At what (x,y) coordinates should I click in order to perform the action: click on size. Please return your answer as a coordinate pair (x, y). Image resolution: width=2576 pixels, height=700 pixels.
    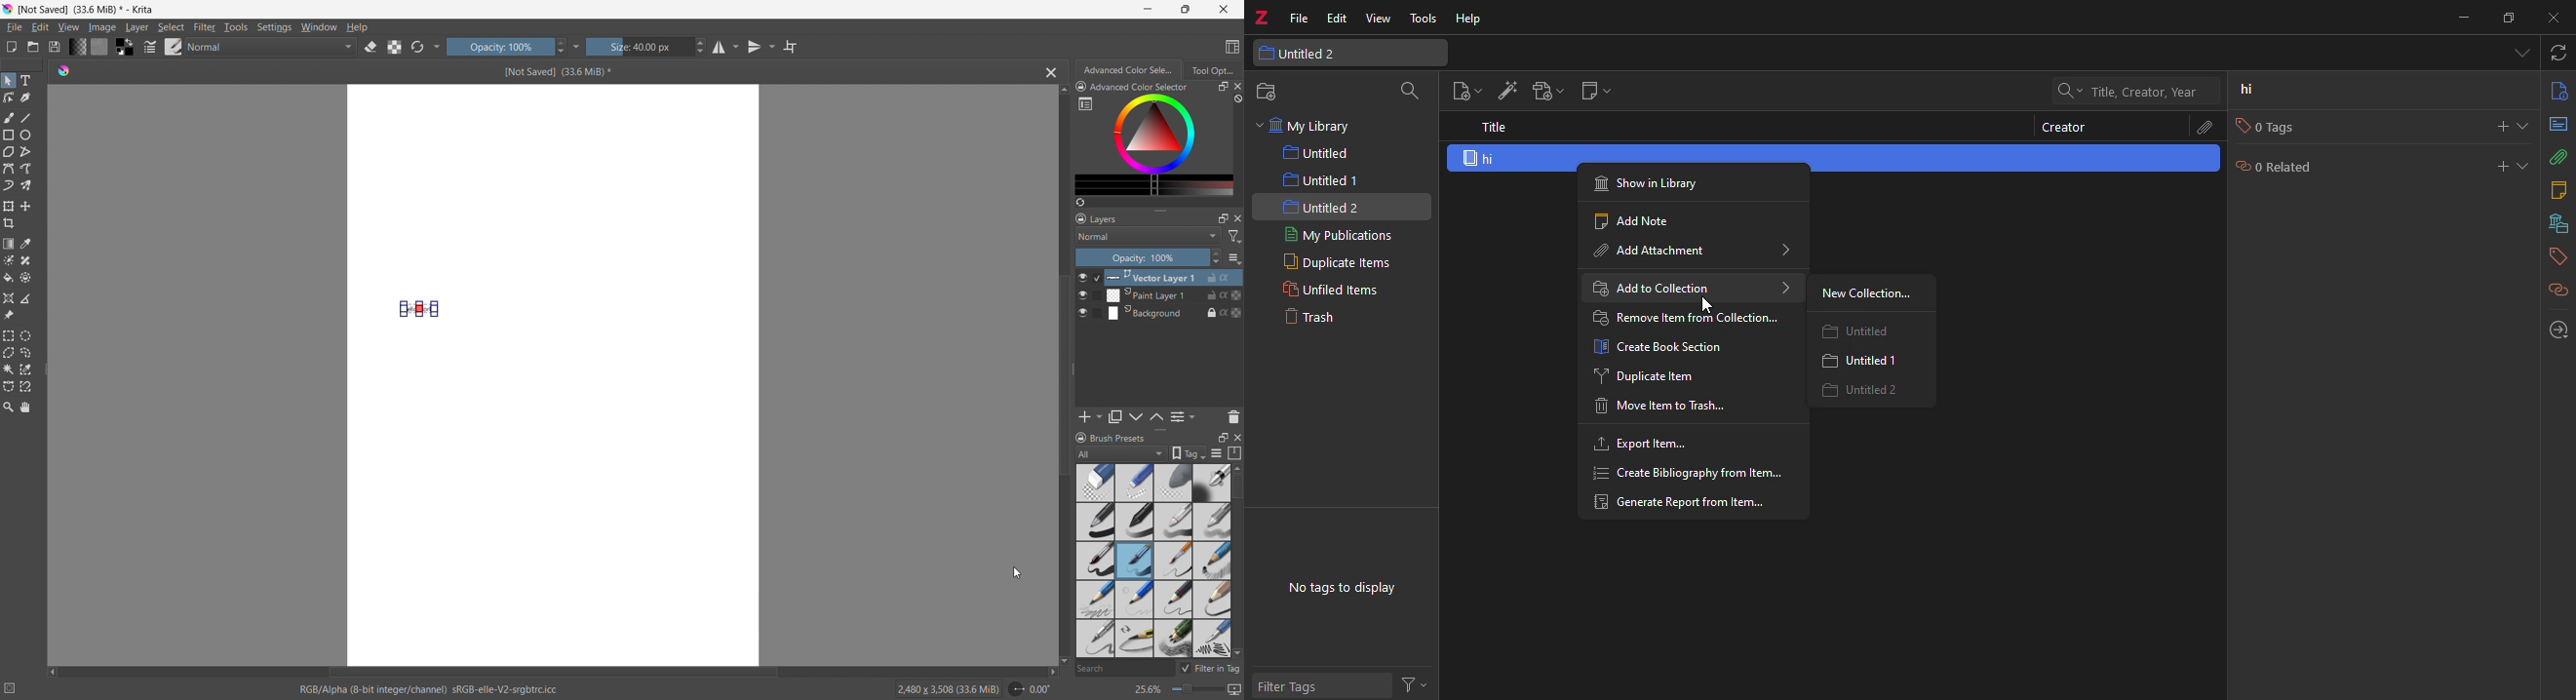
    Looking at the image, I should click on (646, 47).